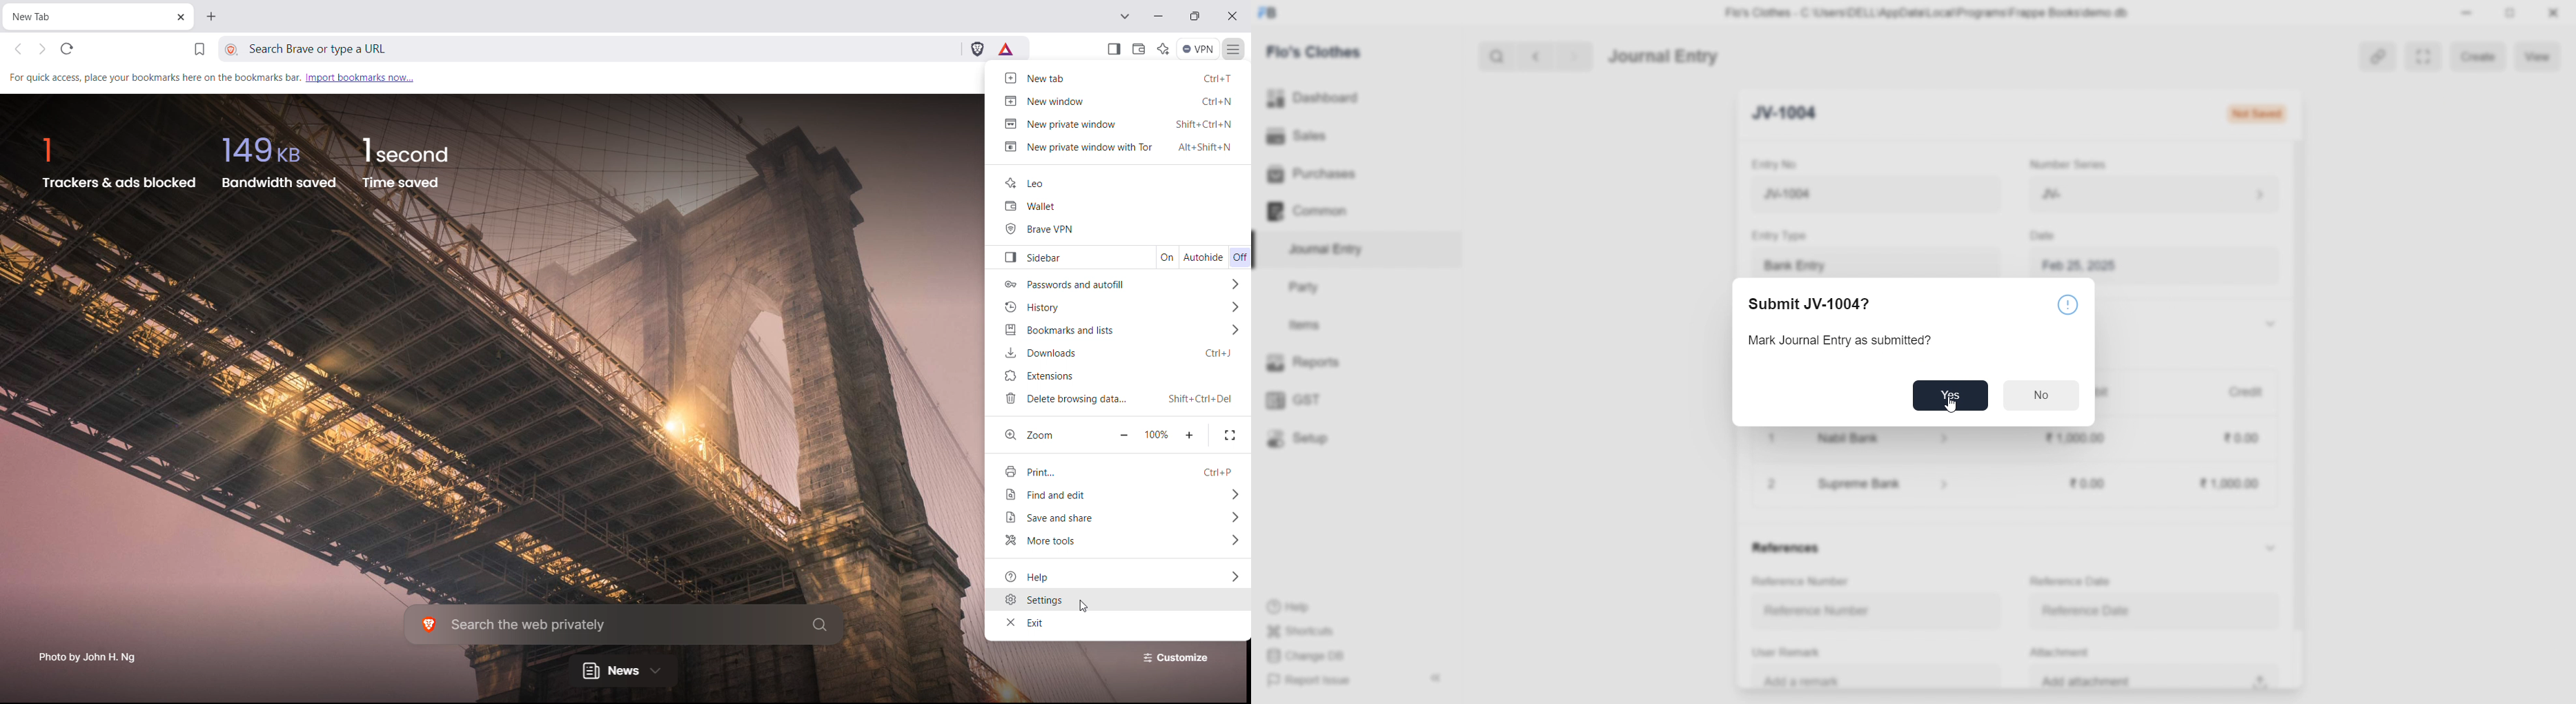 The image size is (2576, 728). I want to click on new private window, so click(1120, 125).